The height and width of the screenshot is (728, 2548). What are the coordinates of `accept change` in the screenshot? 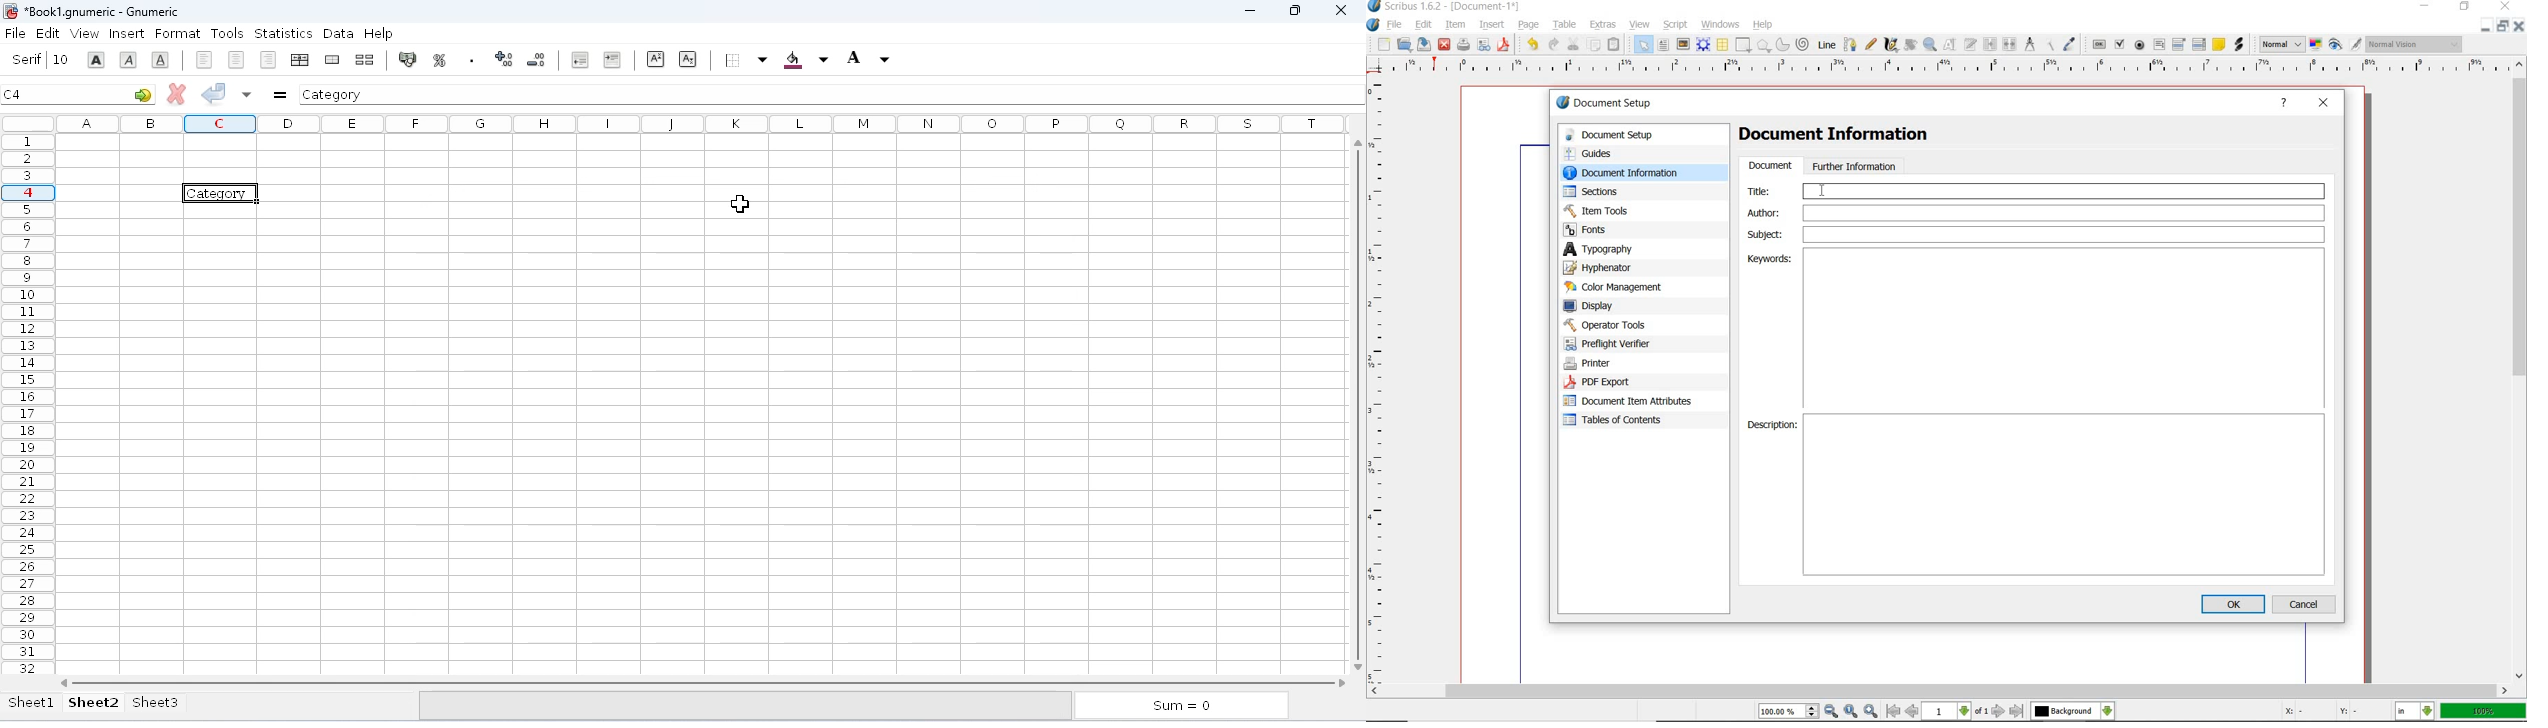 It's located at (214, 92).